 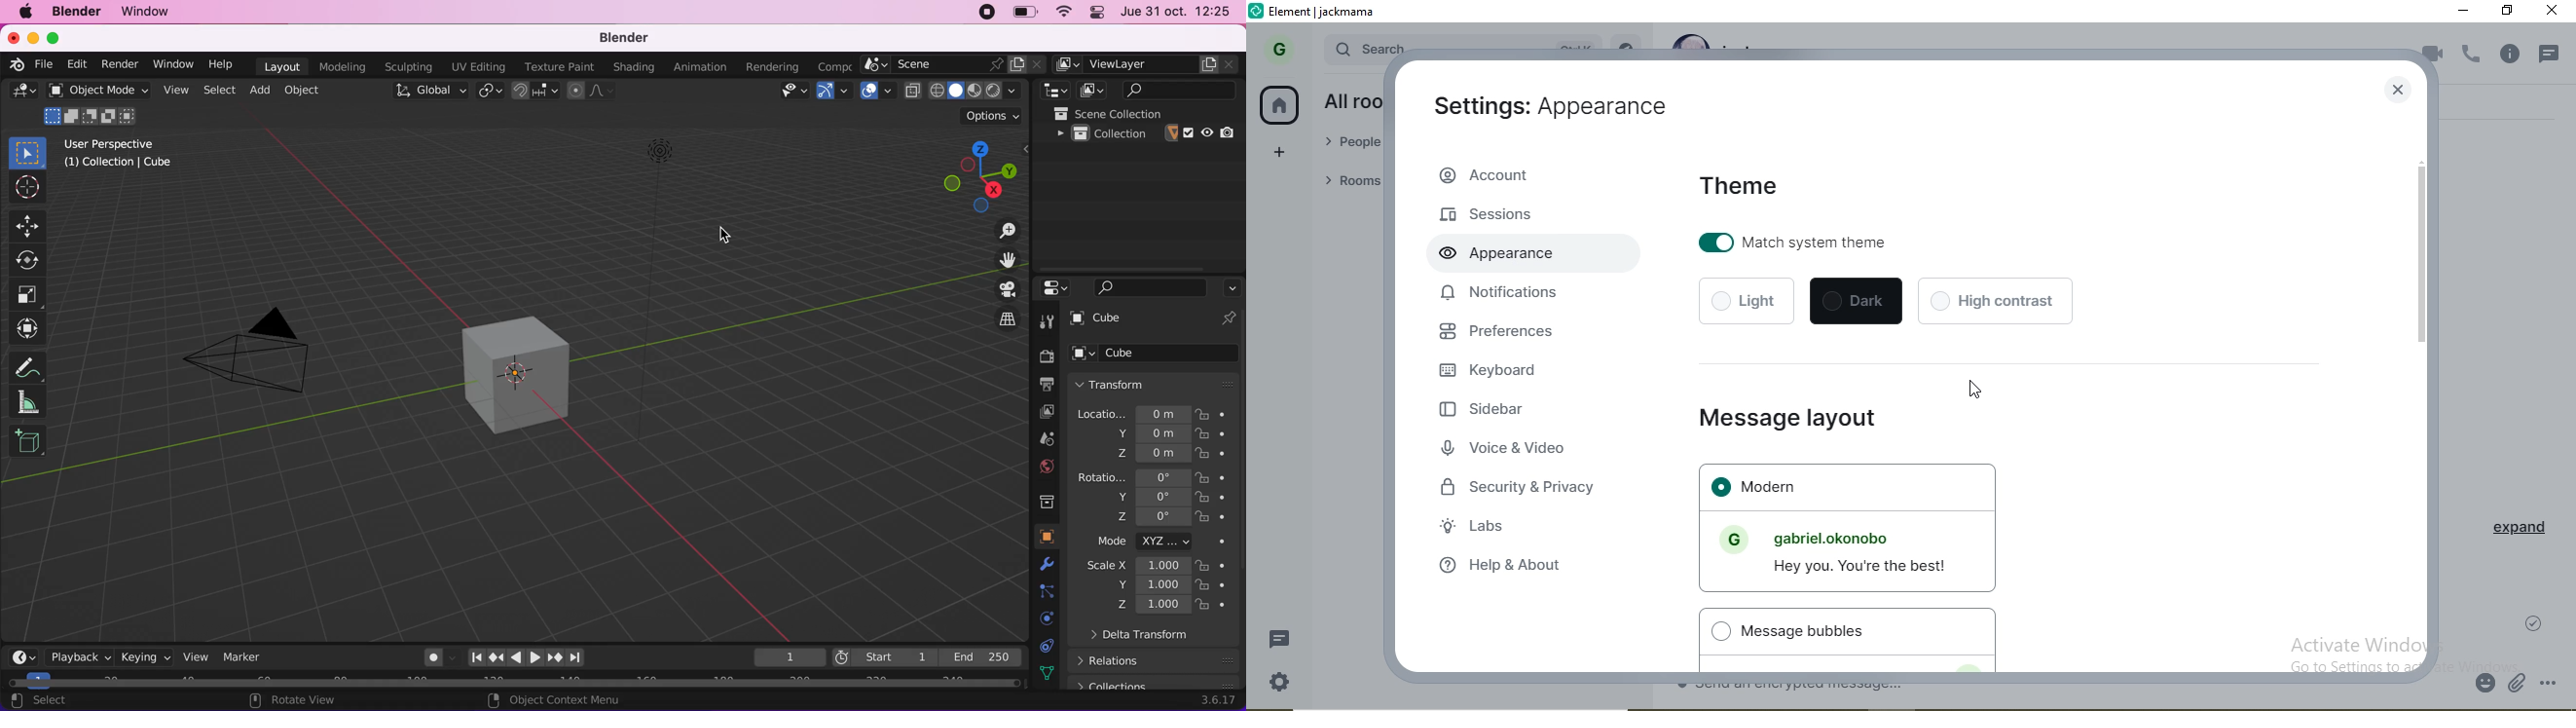 What do you see at coordinates (1000, 260) in the screenshot?
I see `move the view` at bounding box center [1000, 260].